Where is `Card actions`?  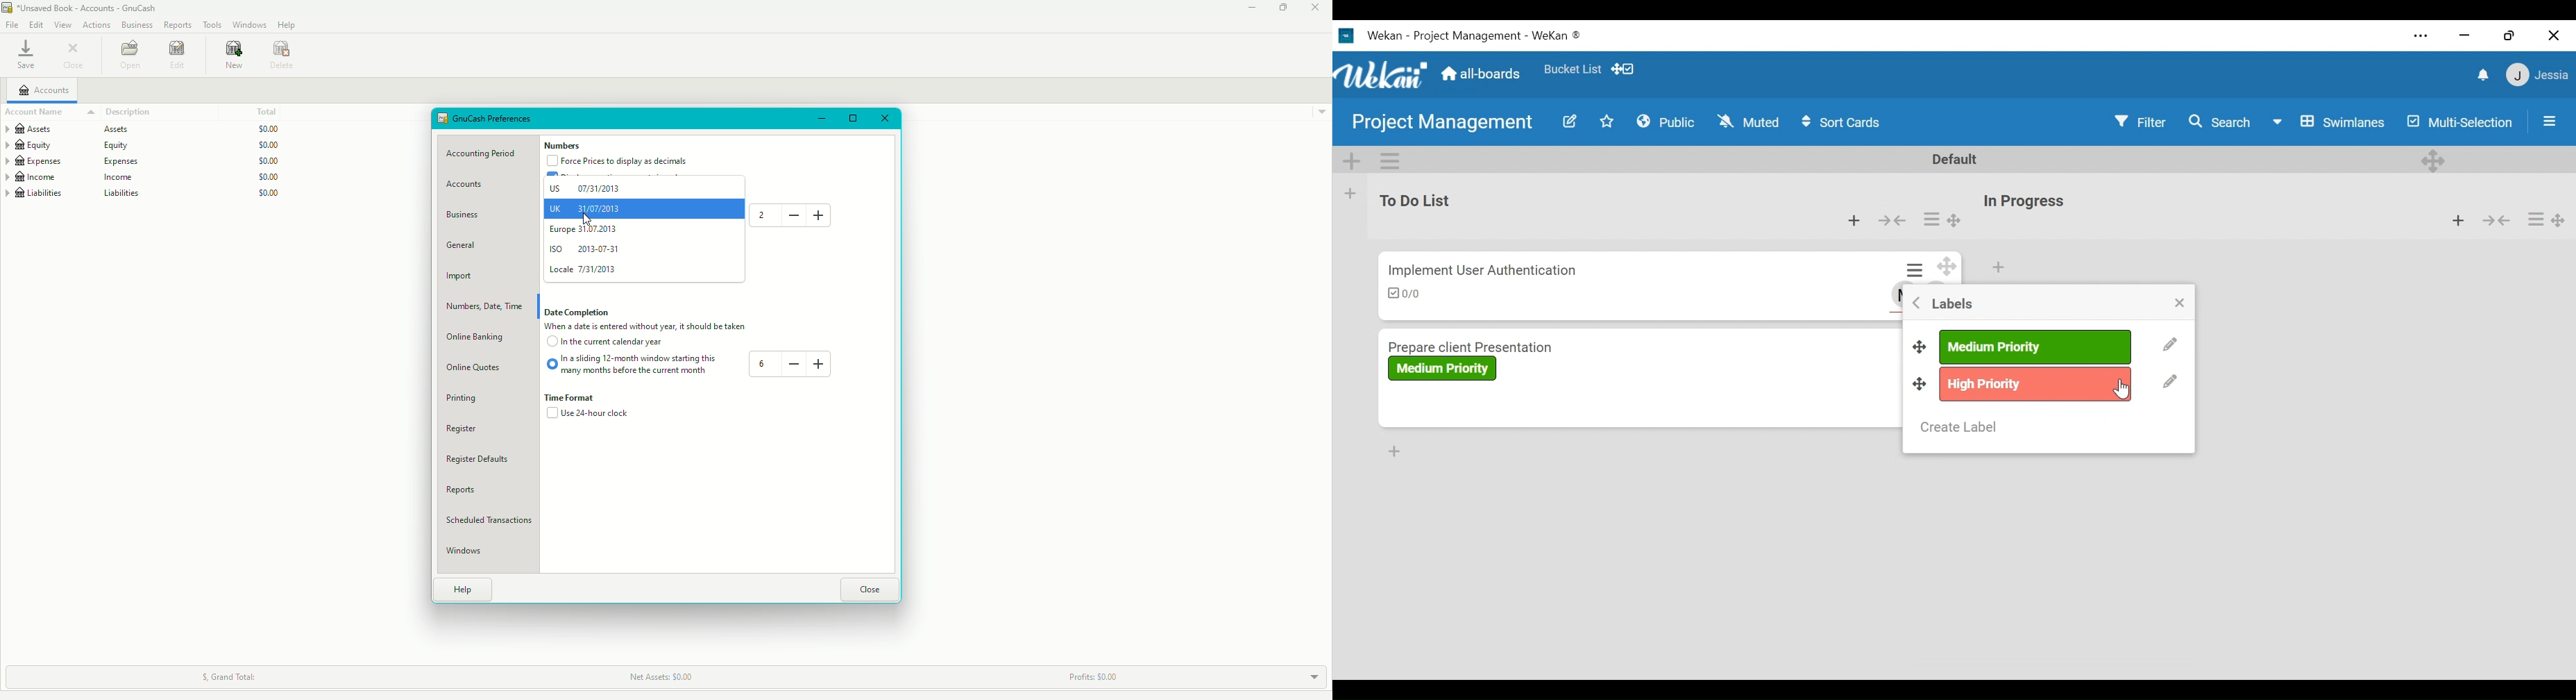 Card actions is located at coordinates (1930, 220).